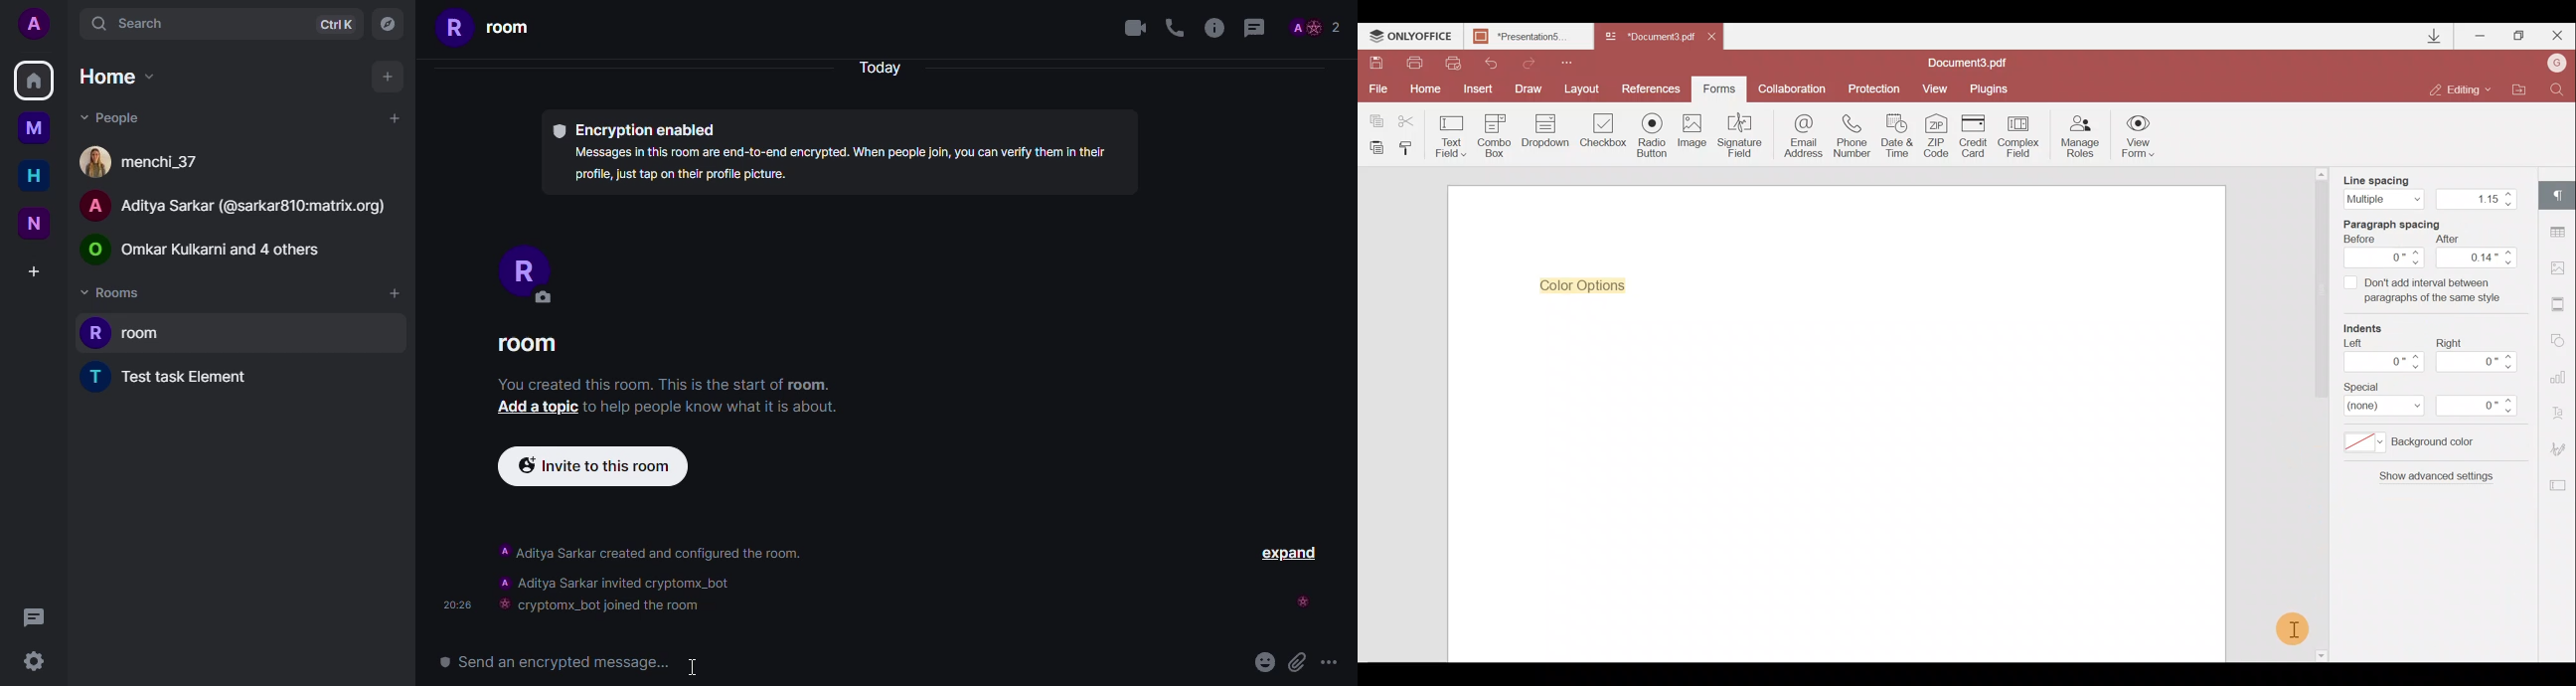 This screenshot has height=700, width=2576. What do you see at coordinates (2433, 262) in the screenshot?
I see `Paragraph spacing` at bounding box center [2433, 262].